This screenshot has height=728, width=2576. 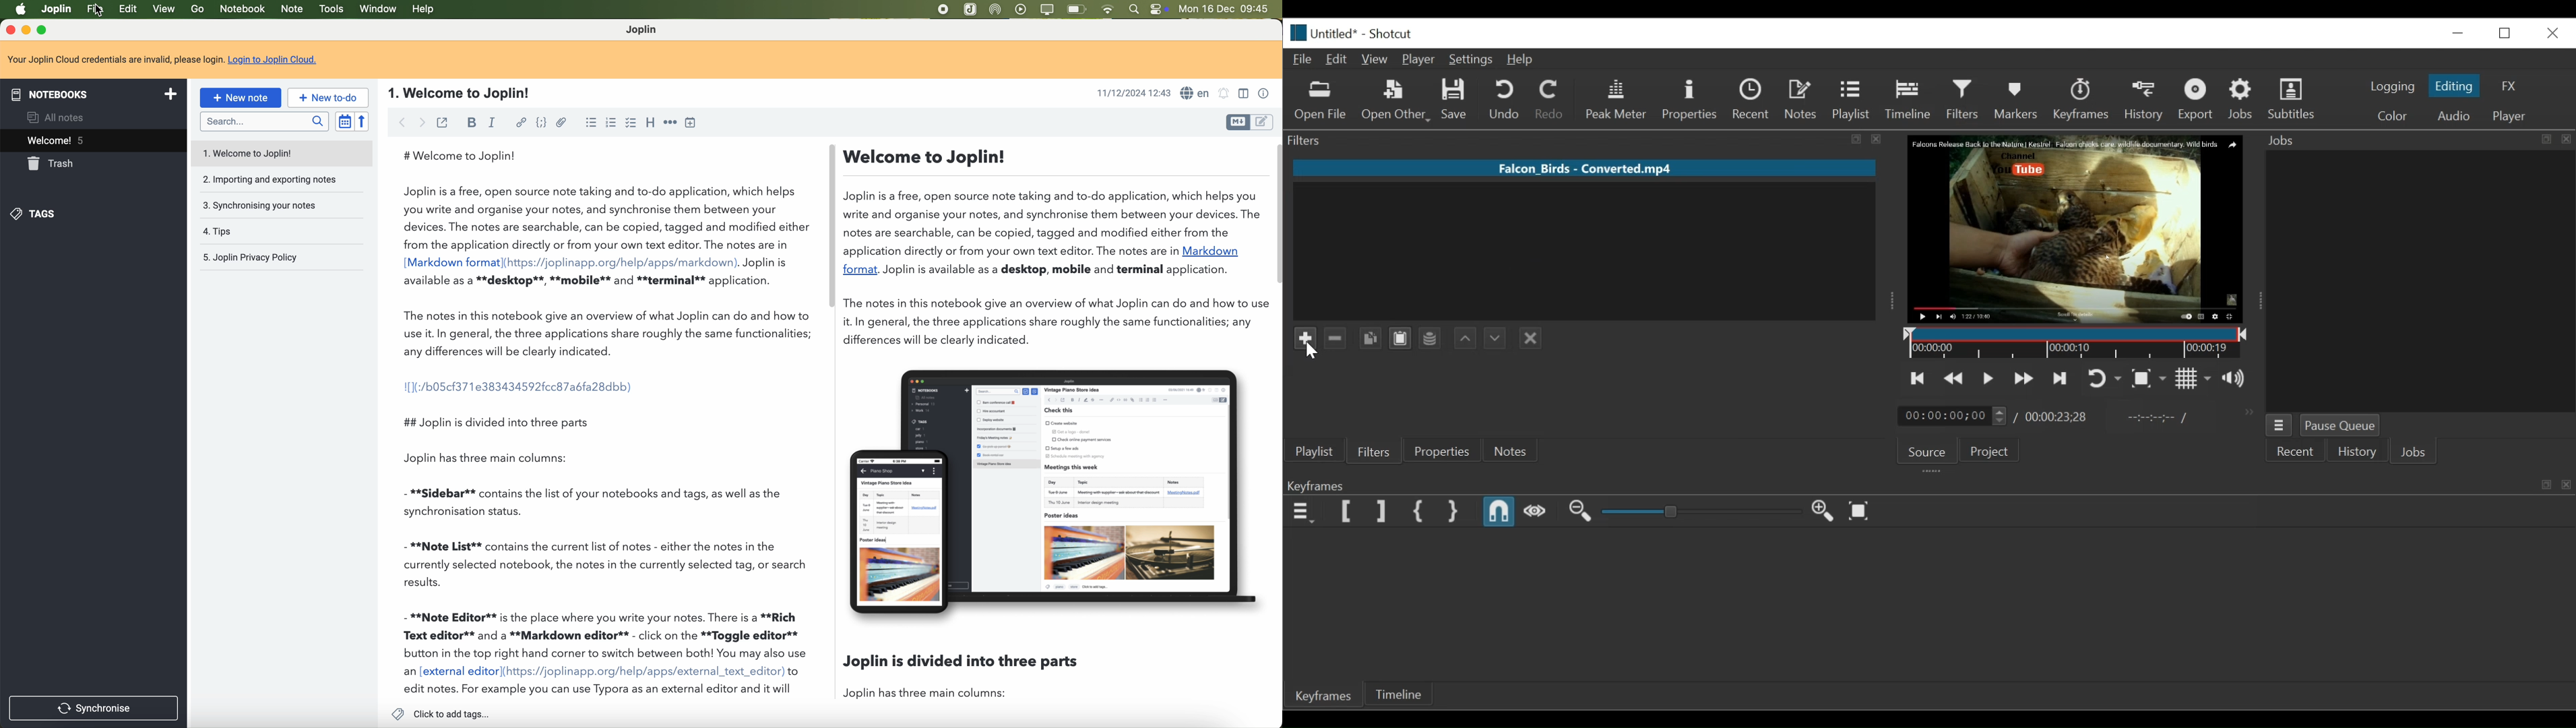 What do you see at coordinates (256, 258) in the screenshot?
I see `5. Joplin Privacy Policy` at bounding box center [256, 258].